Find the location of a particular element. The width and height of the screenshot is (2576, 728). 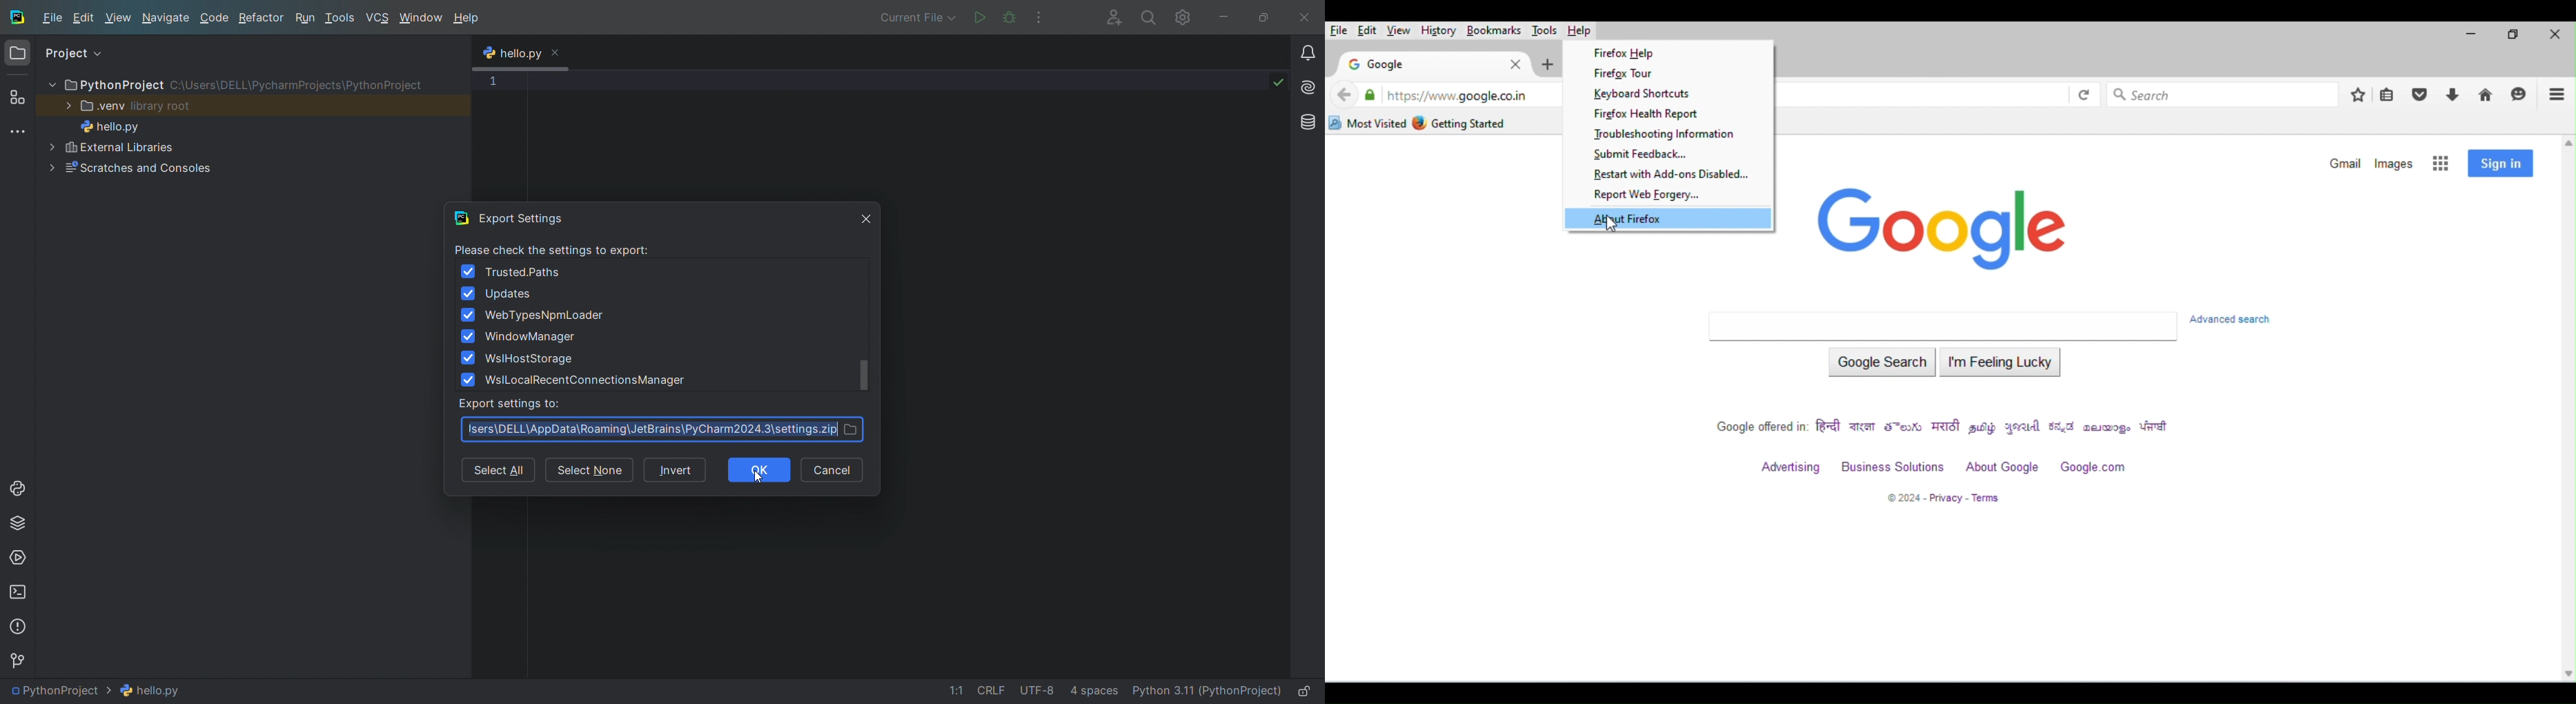

verified by: google trust services is located at coordinates (1370, 95).